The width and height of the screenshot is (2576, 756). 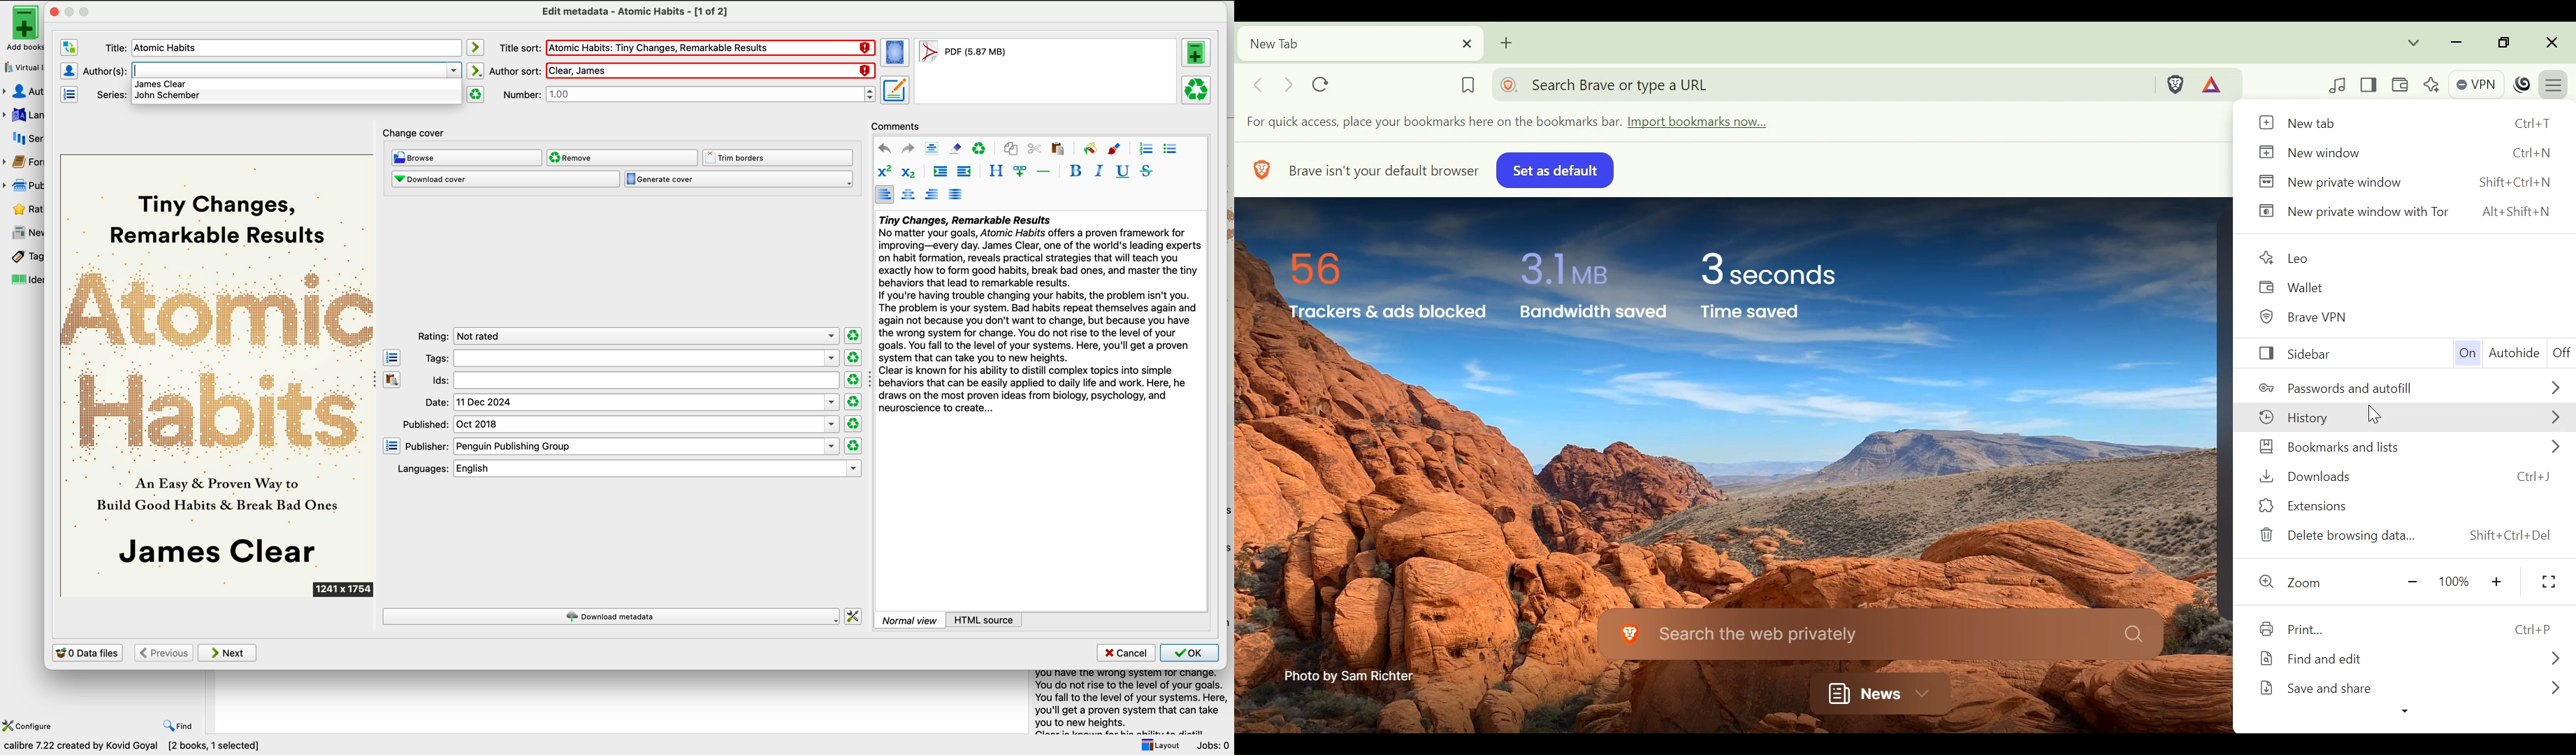 What do you see at coordinates (1874, 691) in the screenshot?
I see `News` at bounding box center [1874, 691].